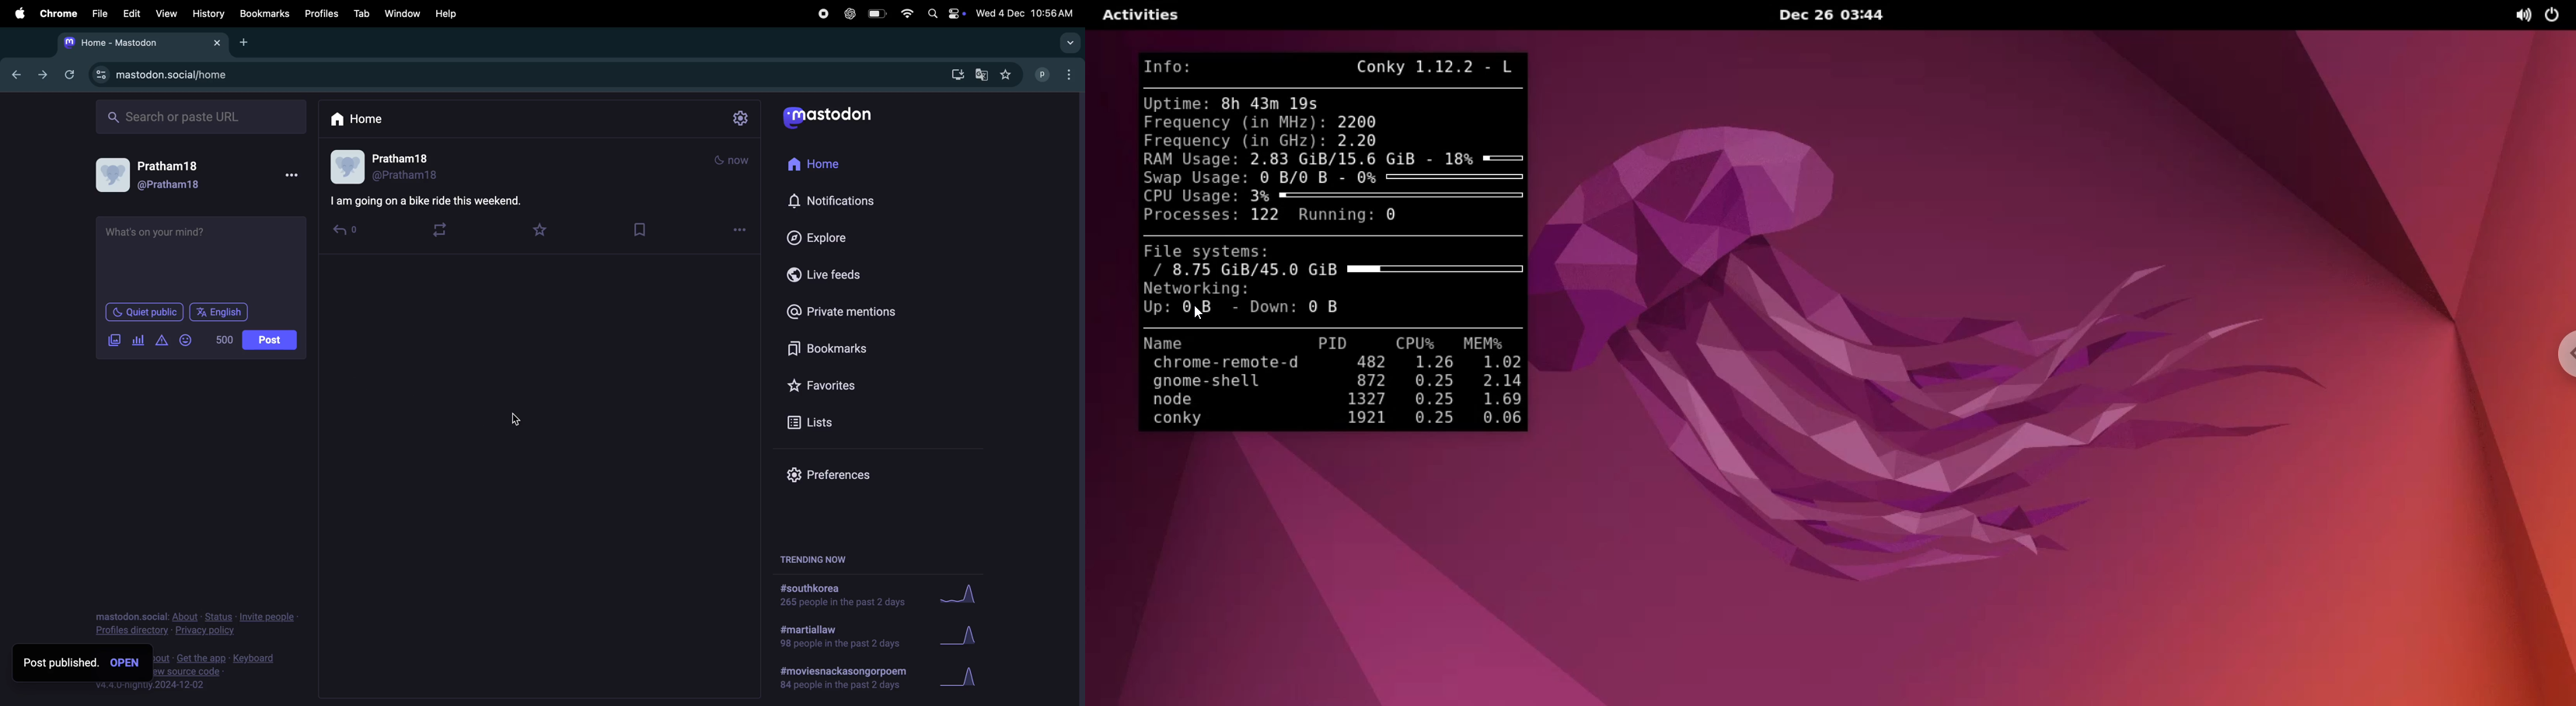 This screenshot has height=728, width=2576. I want to click on Home, so click(822, 167).